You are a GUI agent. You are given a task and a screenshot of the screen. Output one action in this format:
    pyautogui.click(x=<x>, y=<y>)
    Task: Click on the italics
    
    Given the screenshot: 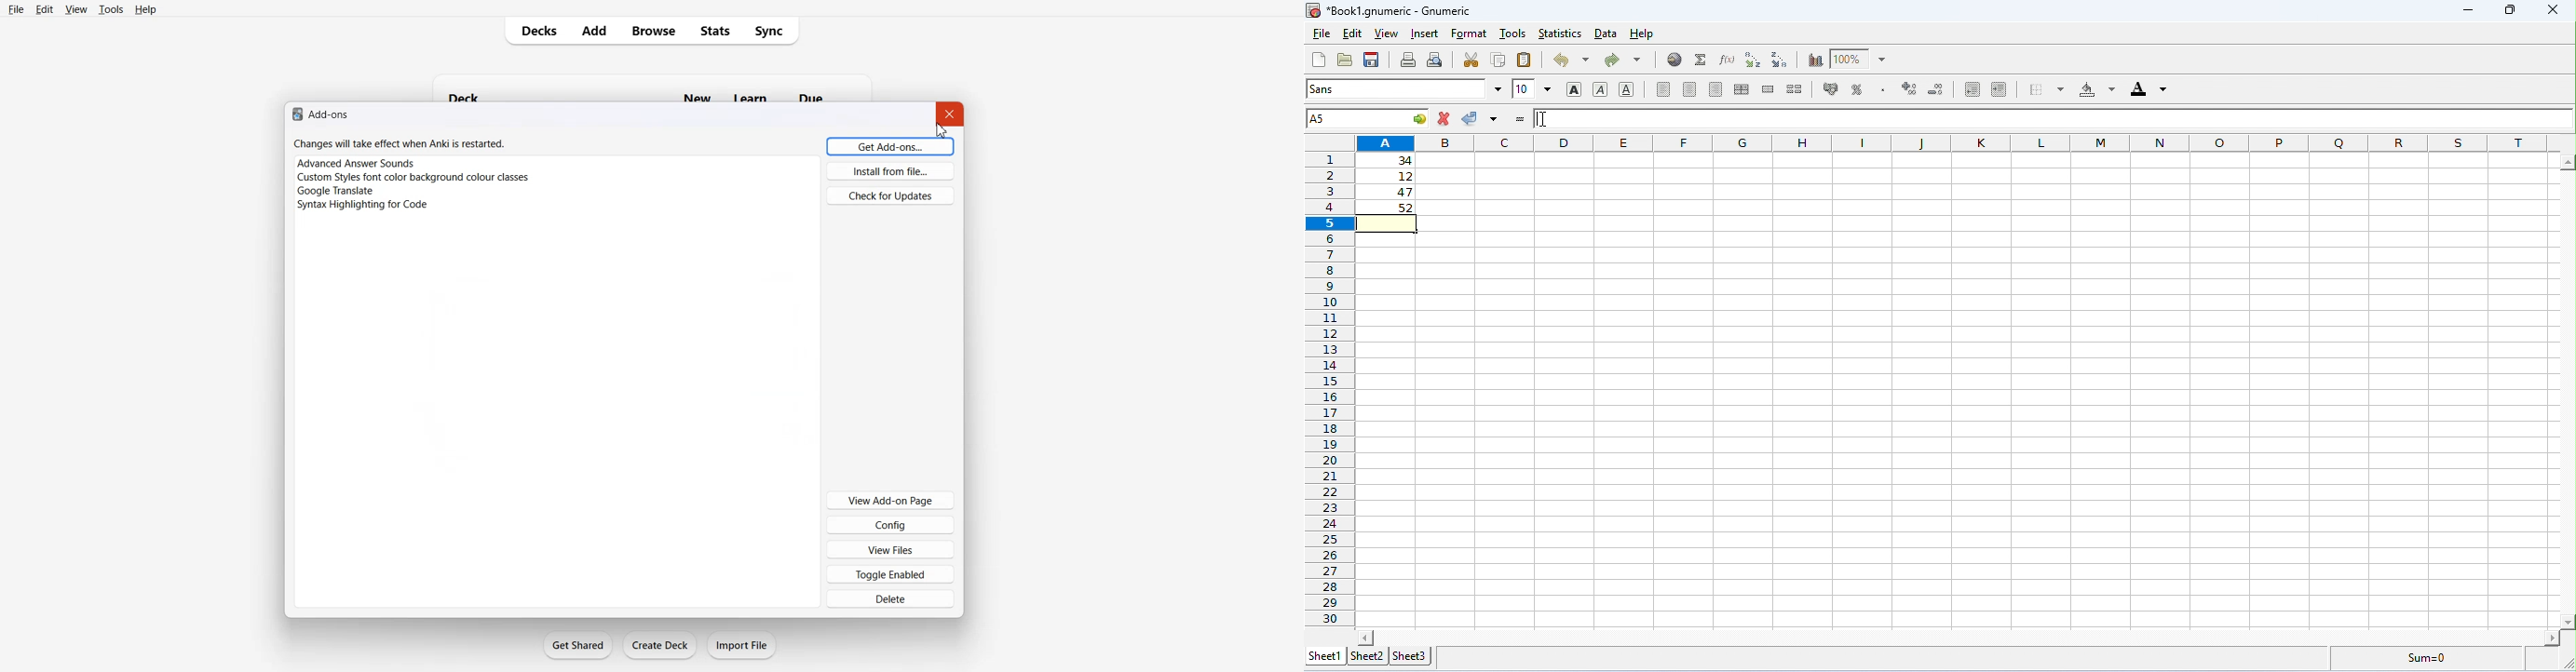 What is the action you would take?
    pyautogui.click(x=1600, y=89)
    